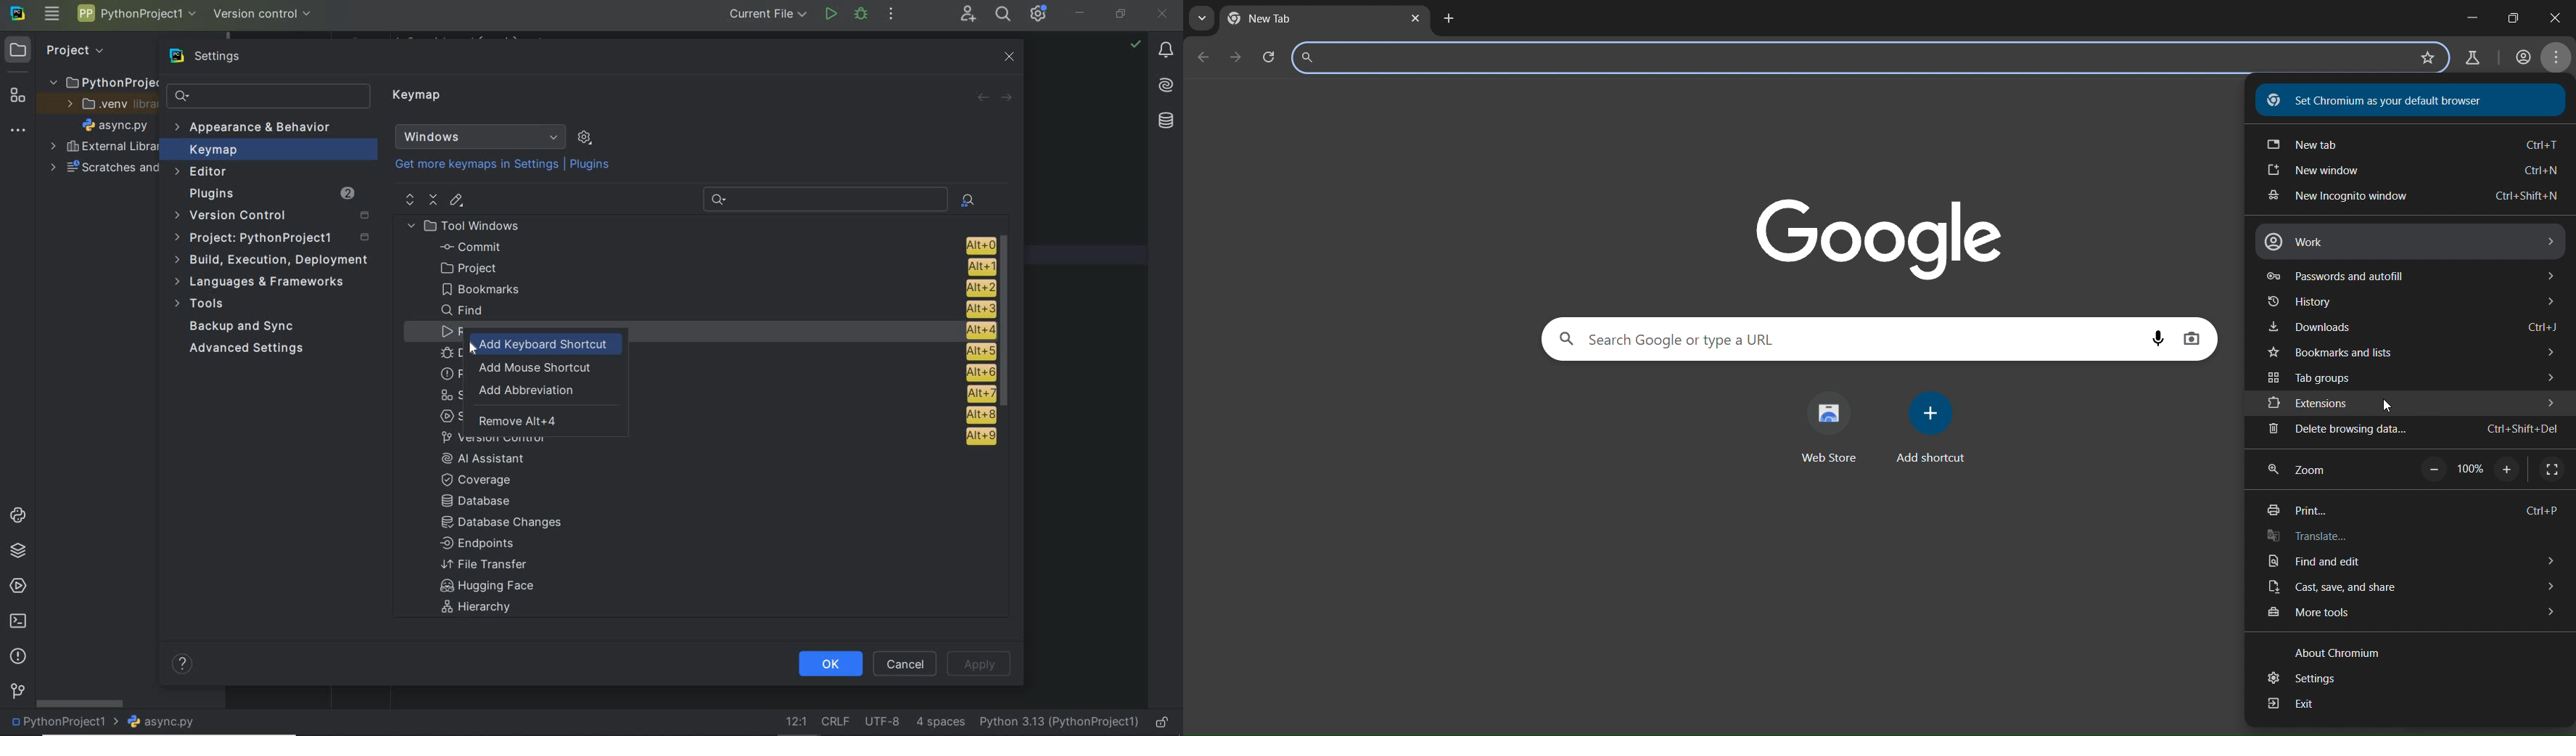 Image resolution: width=2576 pixels, height=756 pixels. I want to click on voice search, so click(2159, 338).